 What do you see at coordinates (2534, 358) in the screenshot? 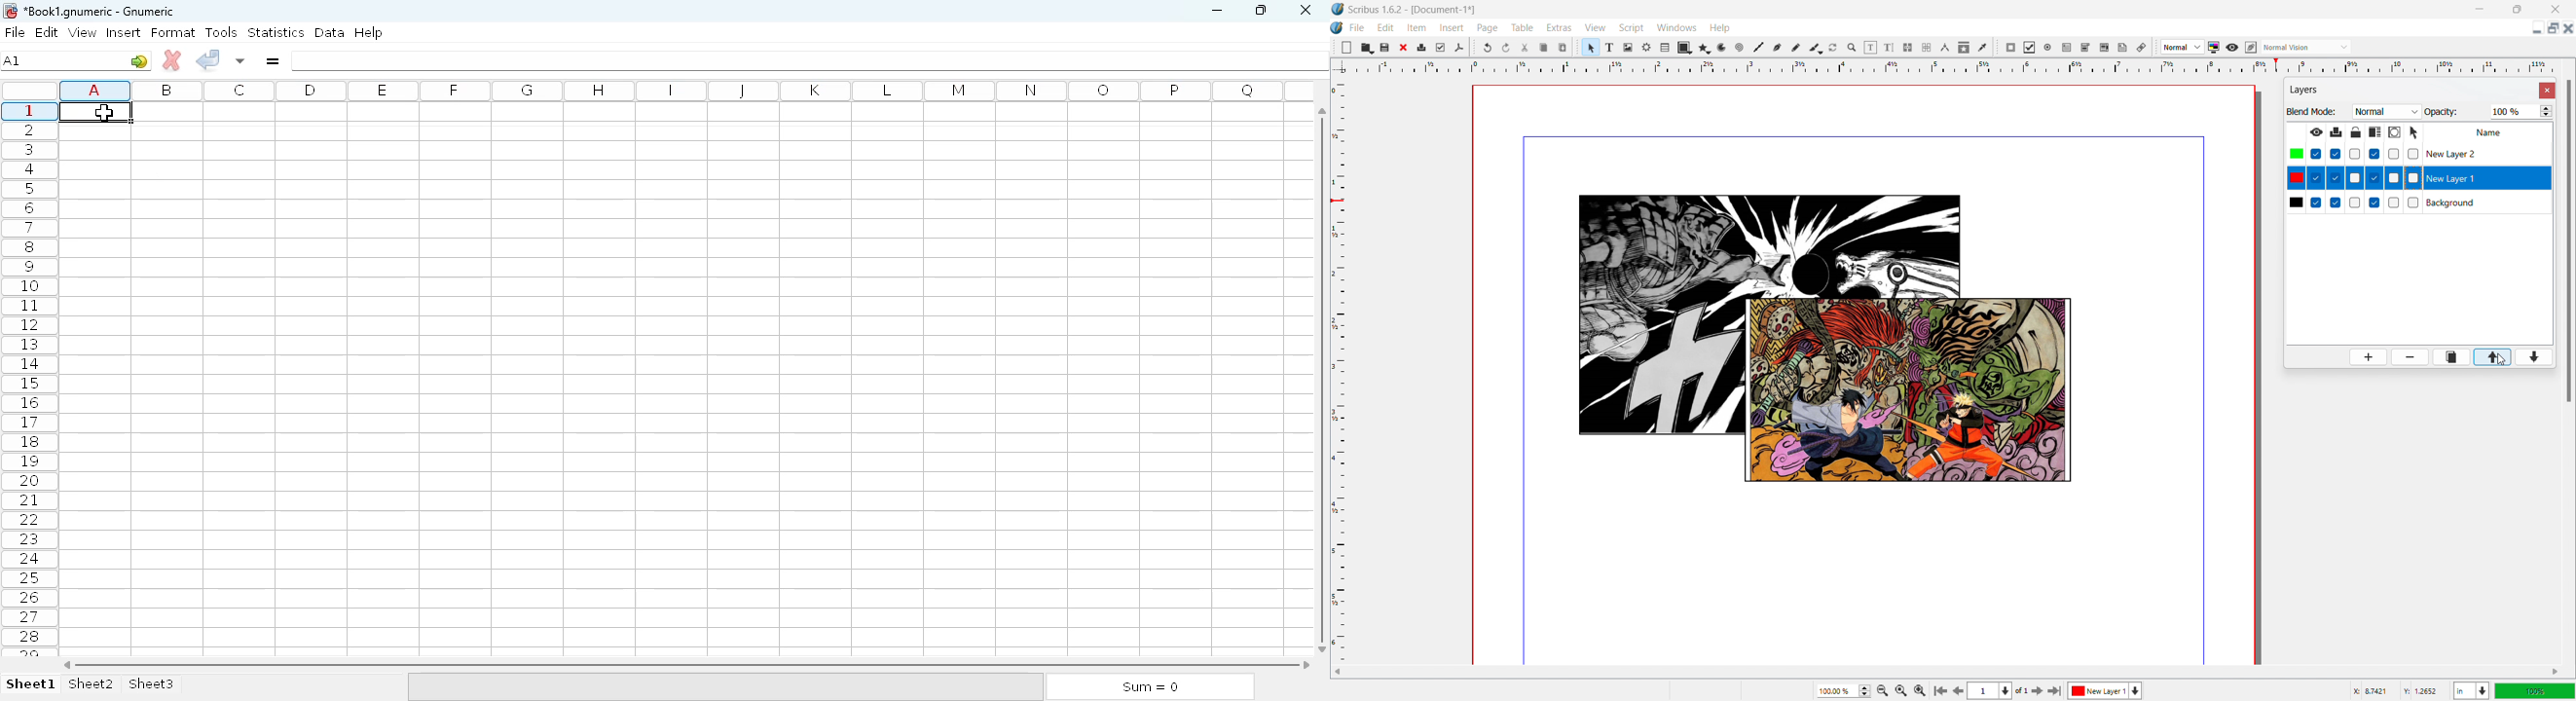
I see `move layer down` at bounding box center [2534, 358].